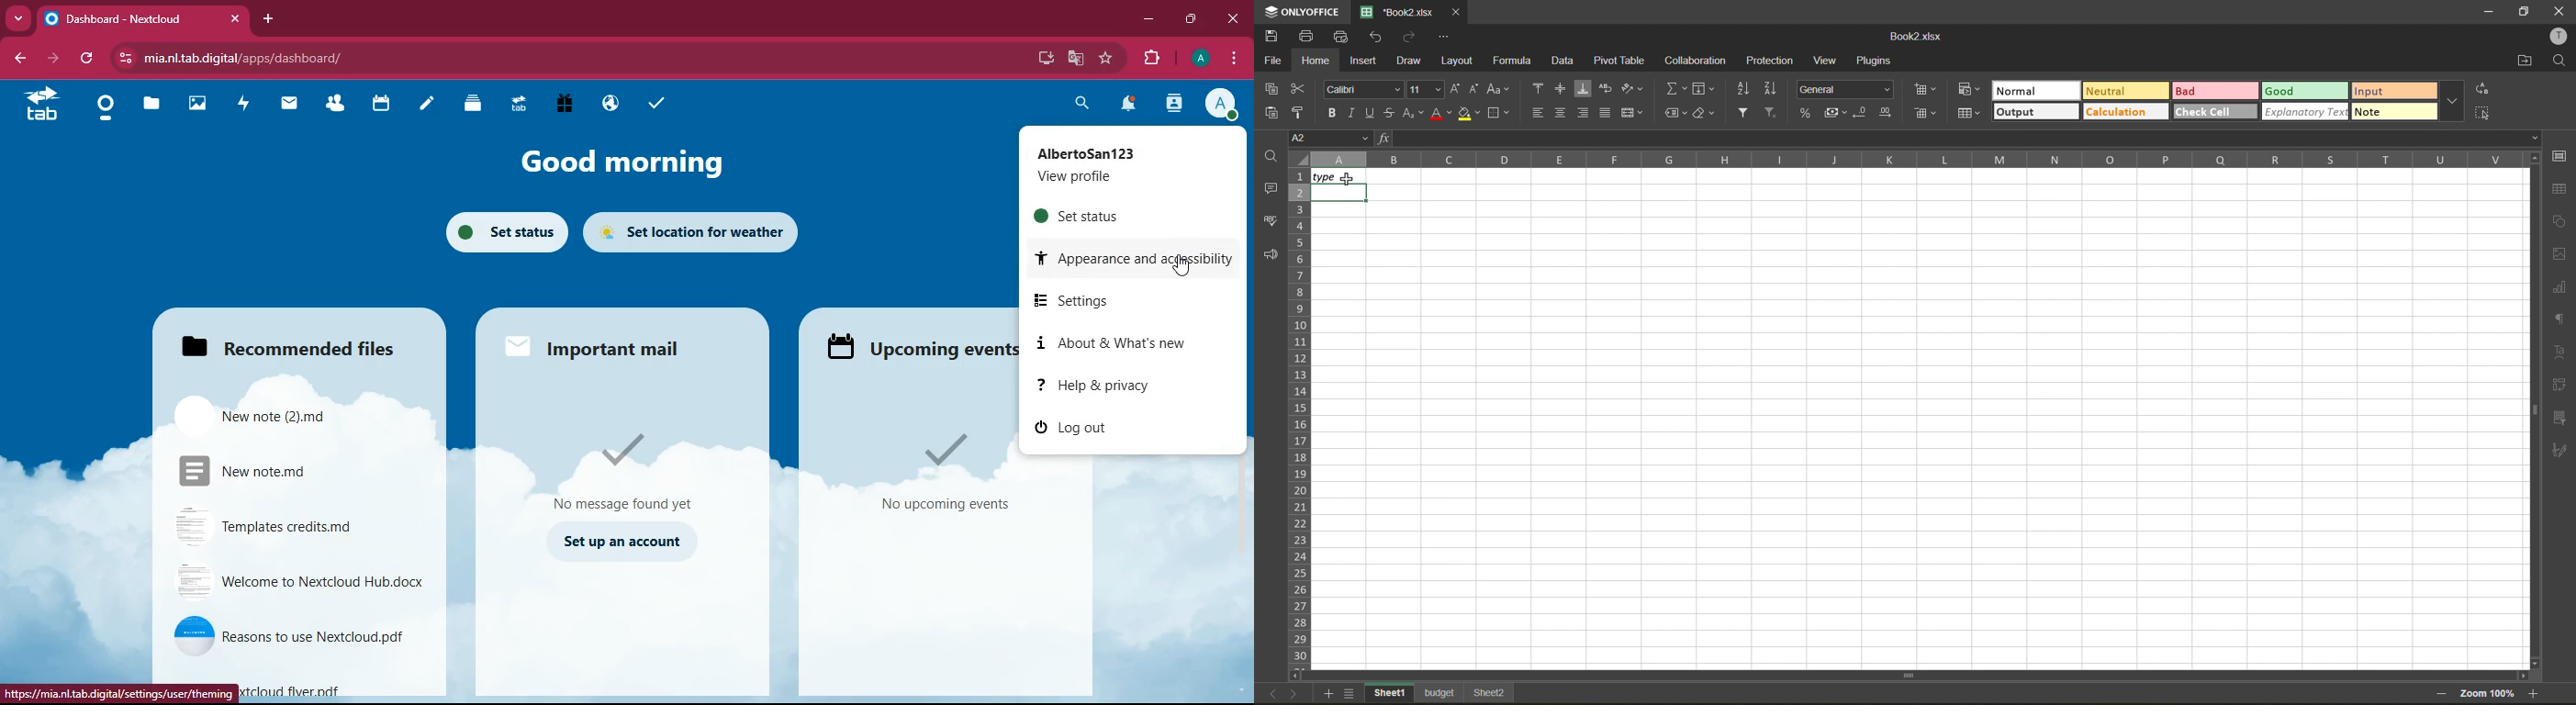 The width and height of the screenshot is (2576, 728). Describe the element at coordinates (1140, 259) in the screenshot. I see `appearance` at that location.